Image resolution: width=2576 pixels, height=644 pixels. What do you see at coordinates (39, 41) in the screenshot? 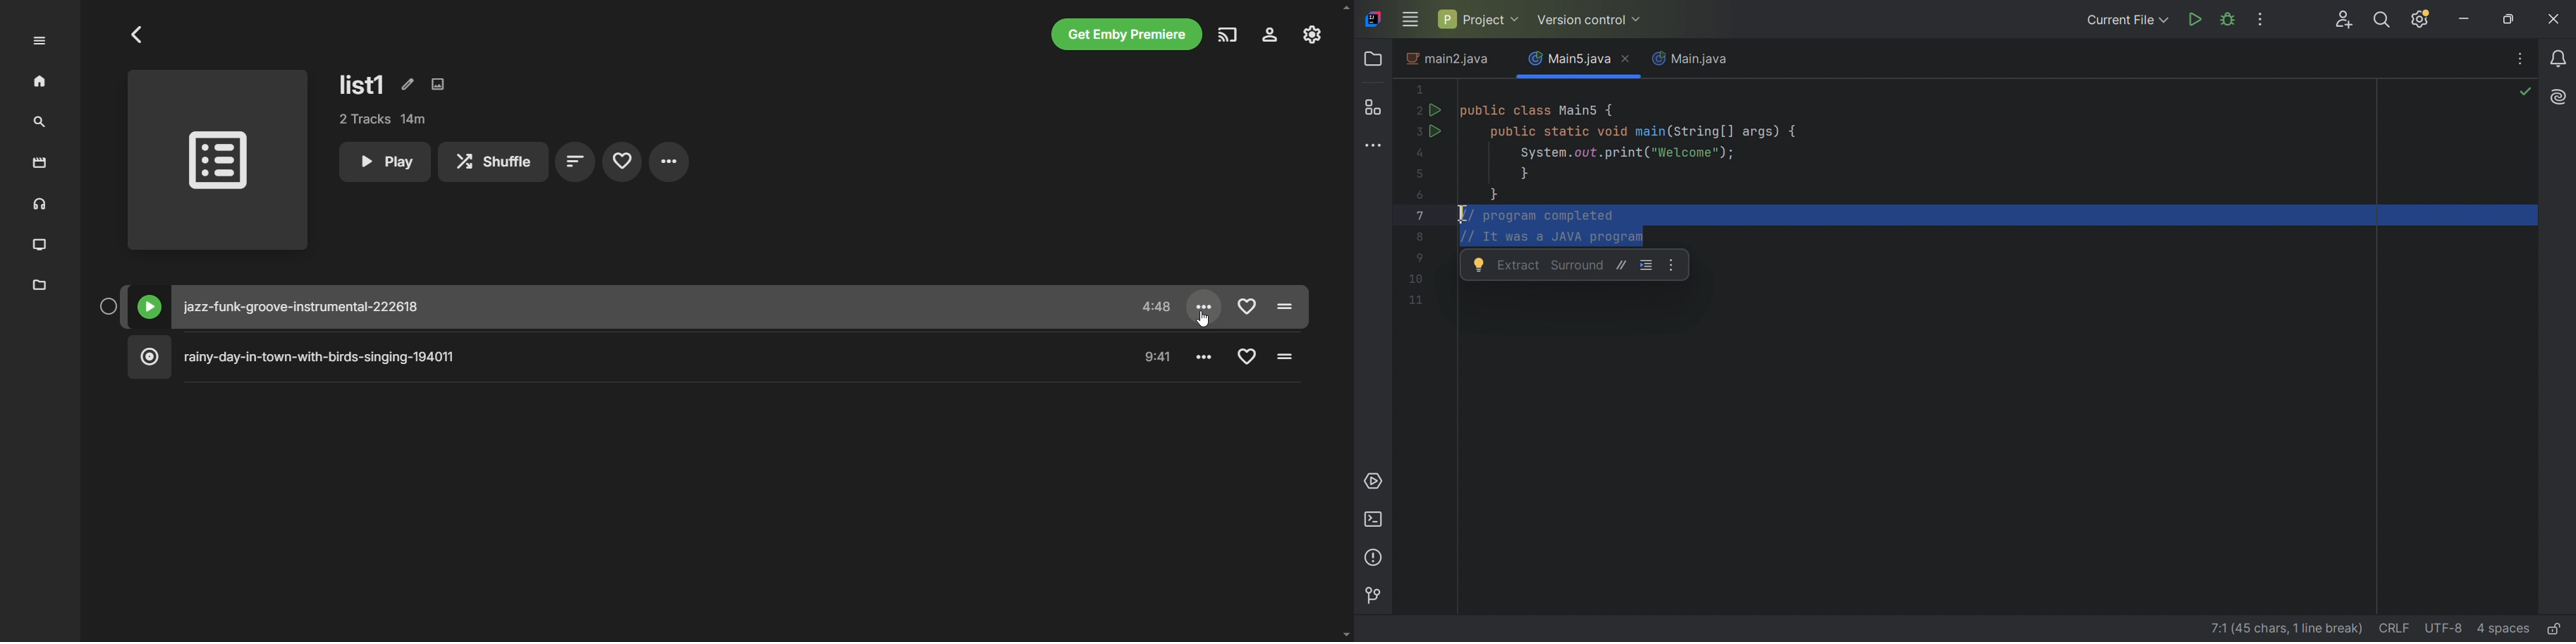
I see `expand` at bounding box center [39, 41].